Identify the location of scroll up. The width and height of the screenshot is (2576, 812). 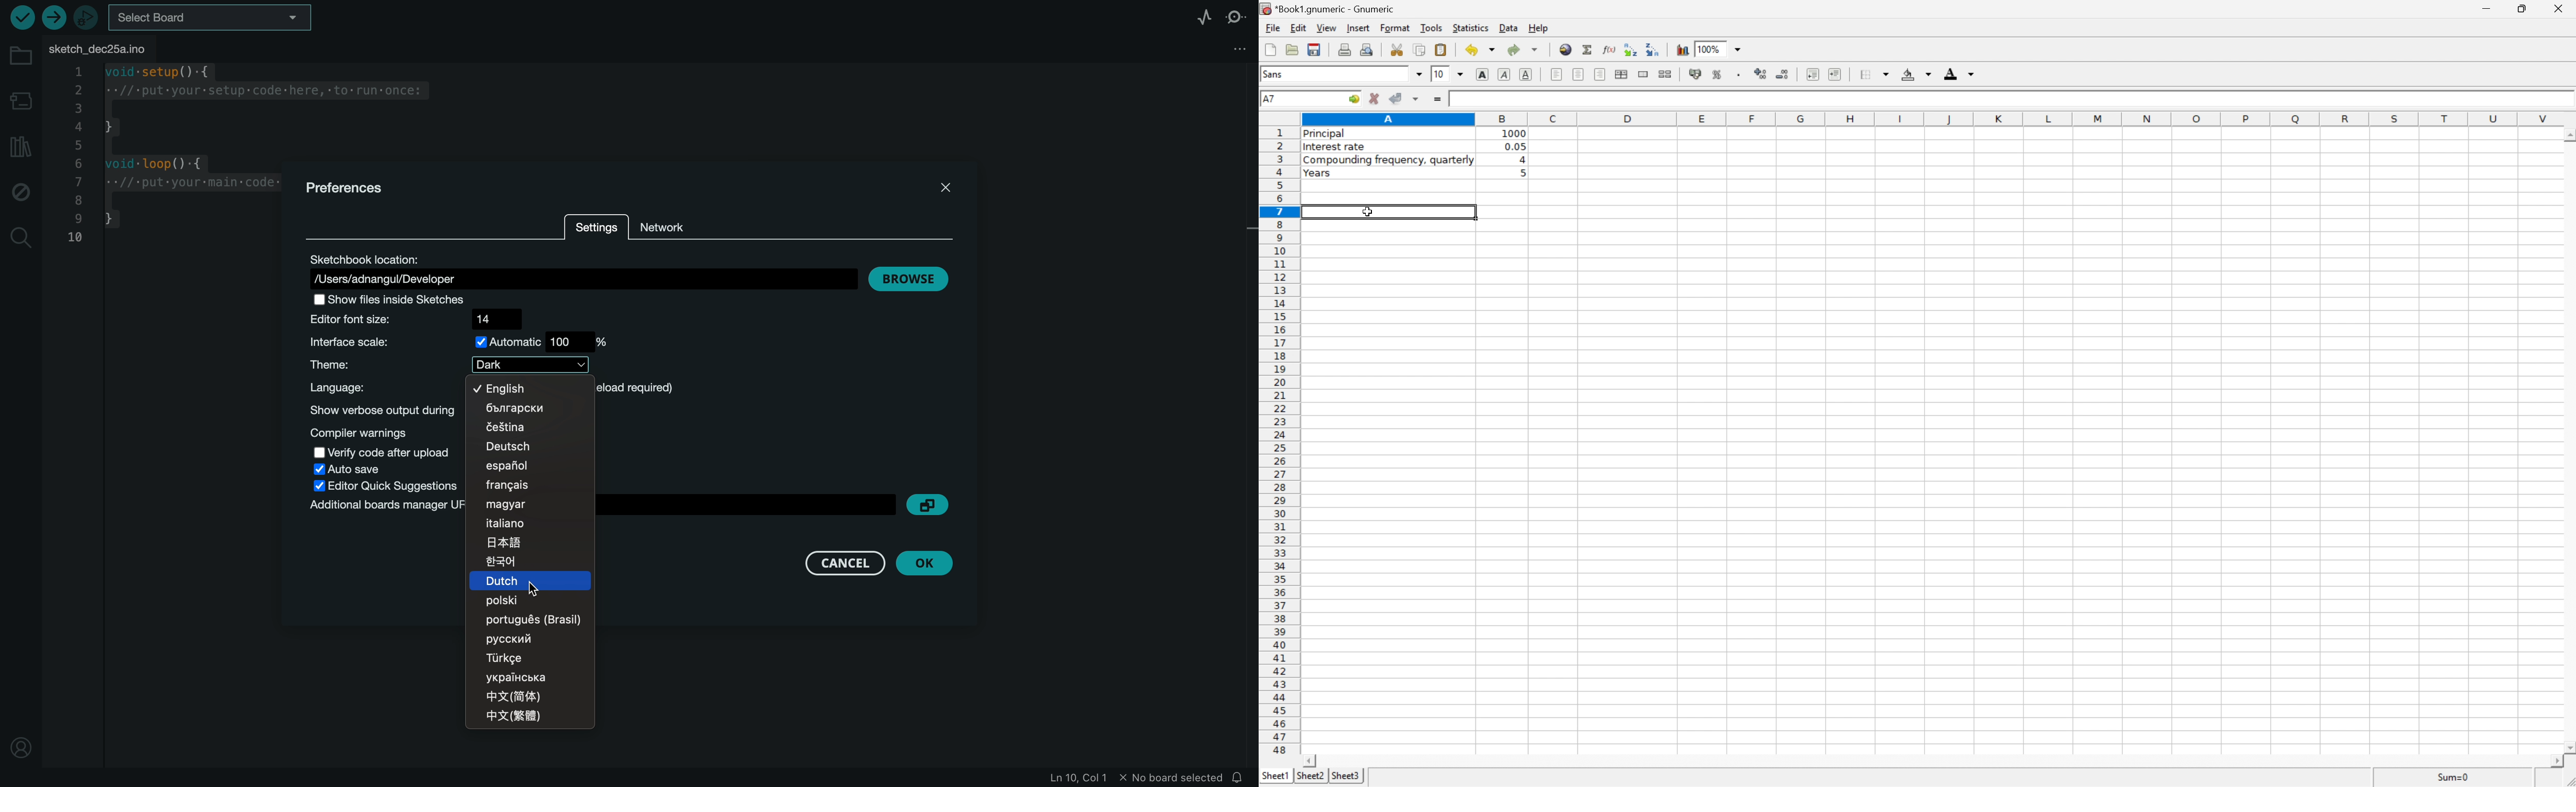
(2568, 137).